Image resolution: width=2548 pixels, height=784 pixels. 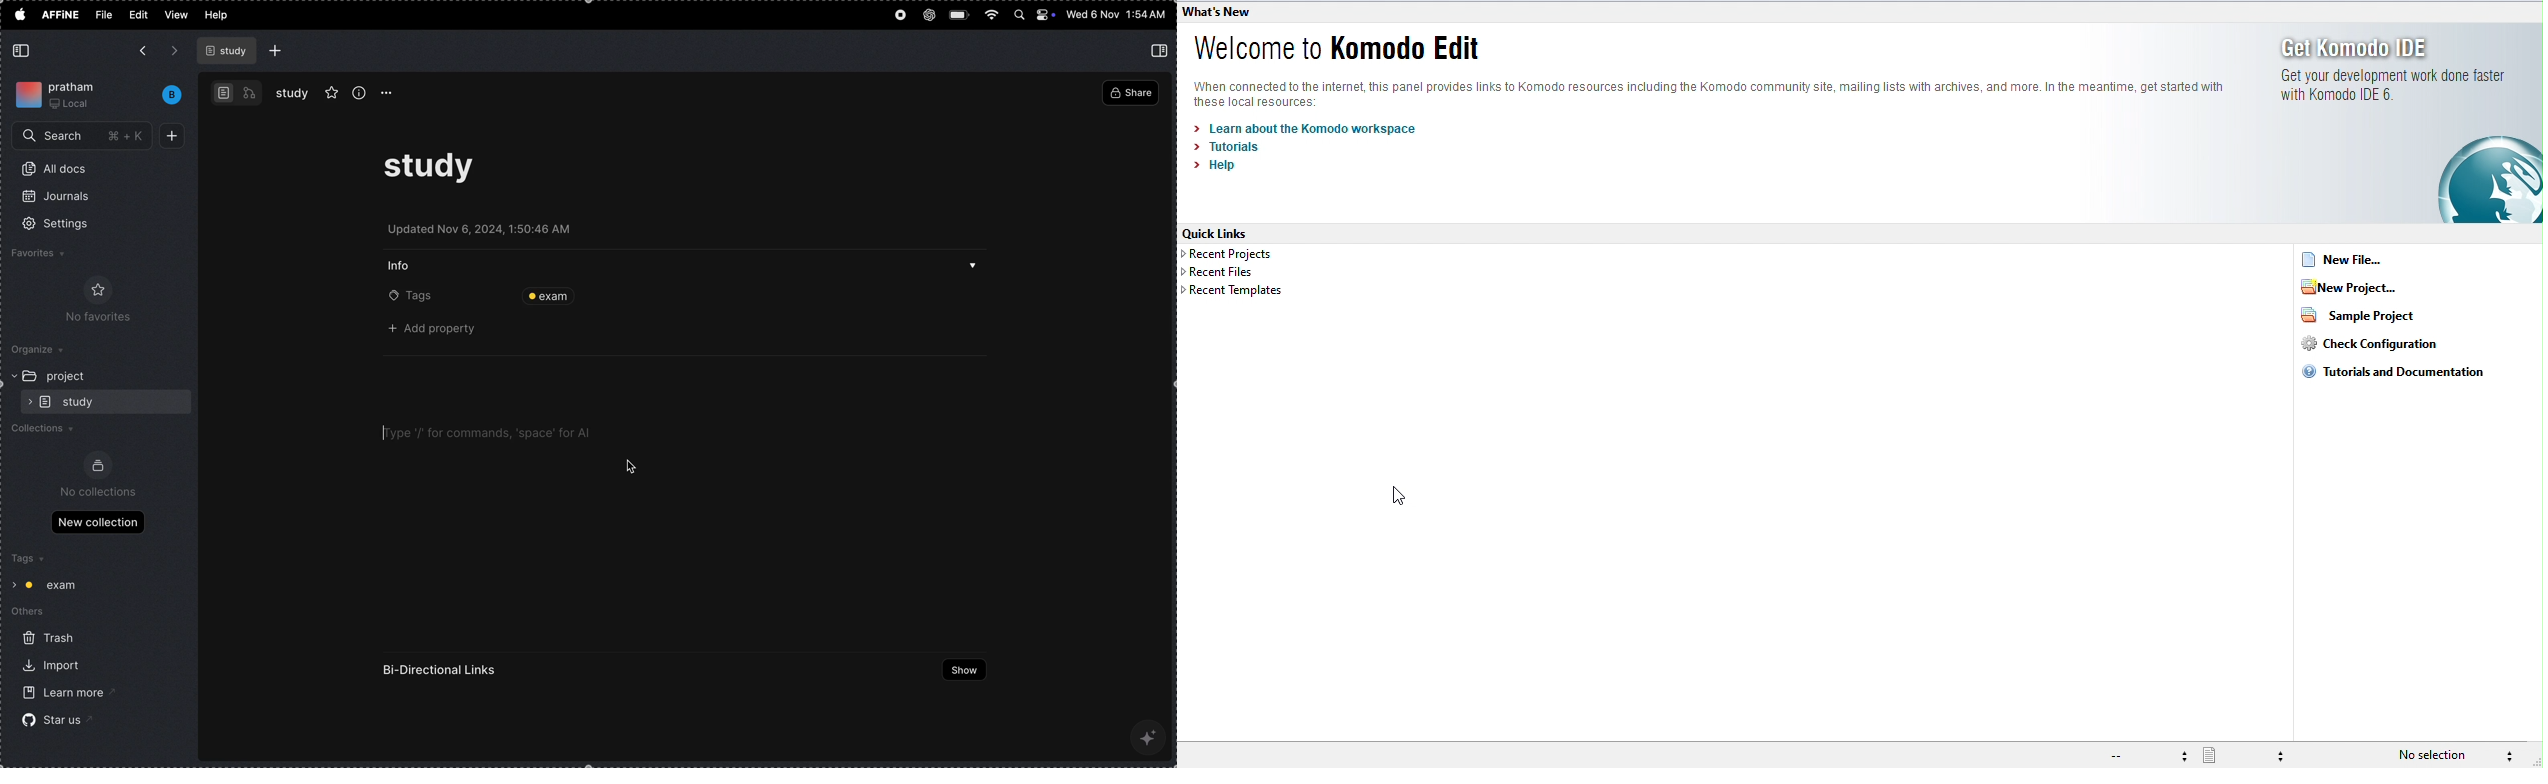 What do you see at coordinates (1245, 272) in the screenshot?
I see `recent files` at bounding box center [1245, 272].